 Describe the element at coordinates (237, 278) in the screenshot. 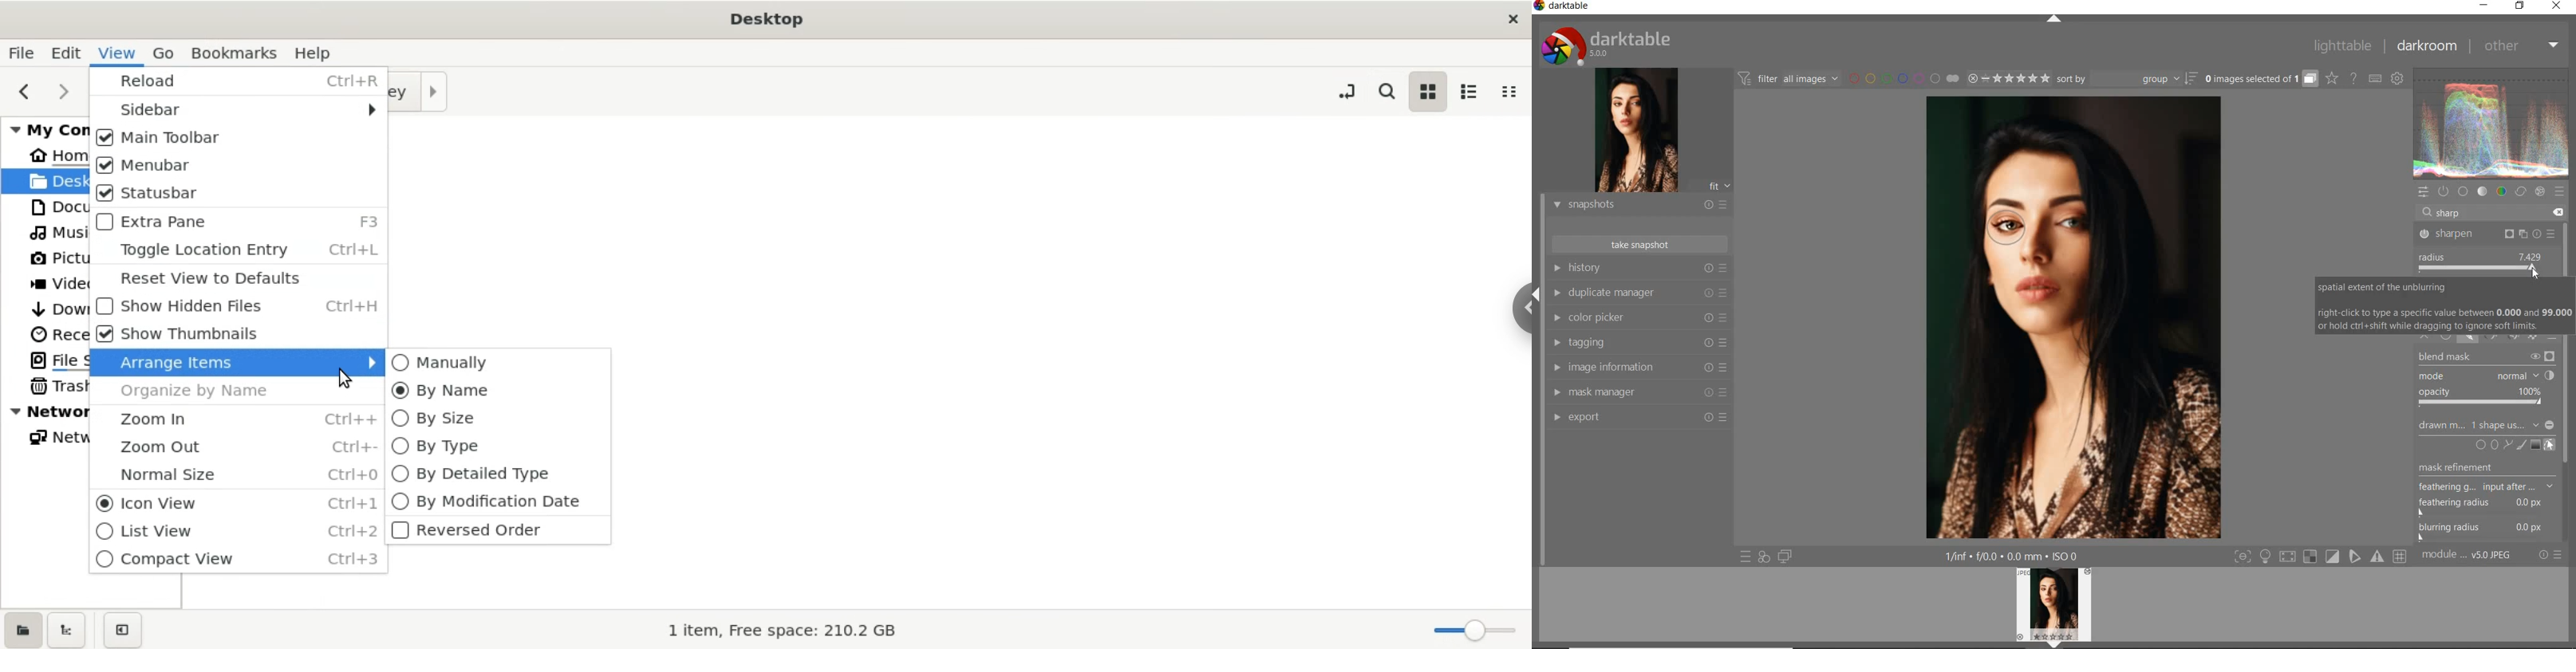

I see `reset view defaults` at that location.